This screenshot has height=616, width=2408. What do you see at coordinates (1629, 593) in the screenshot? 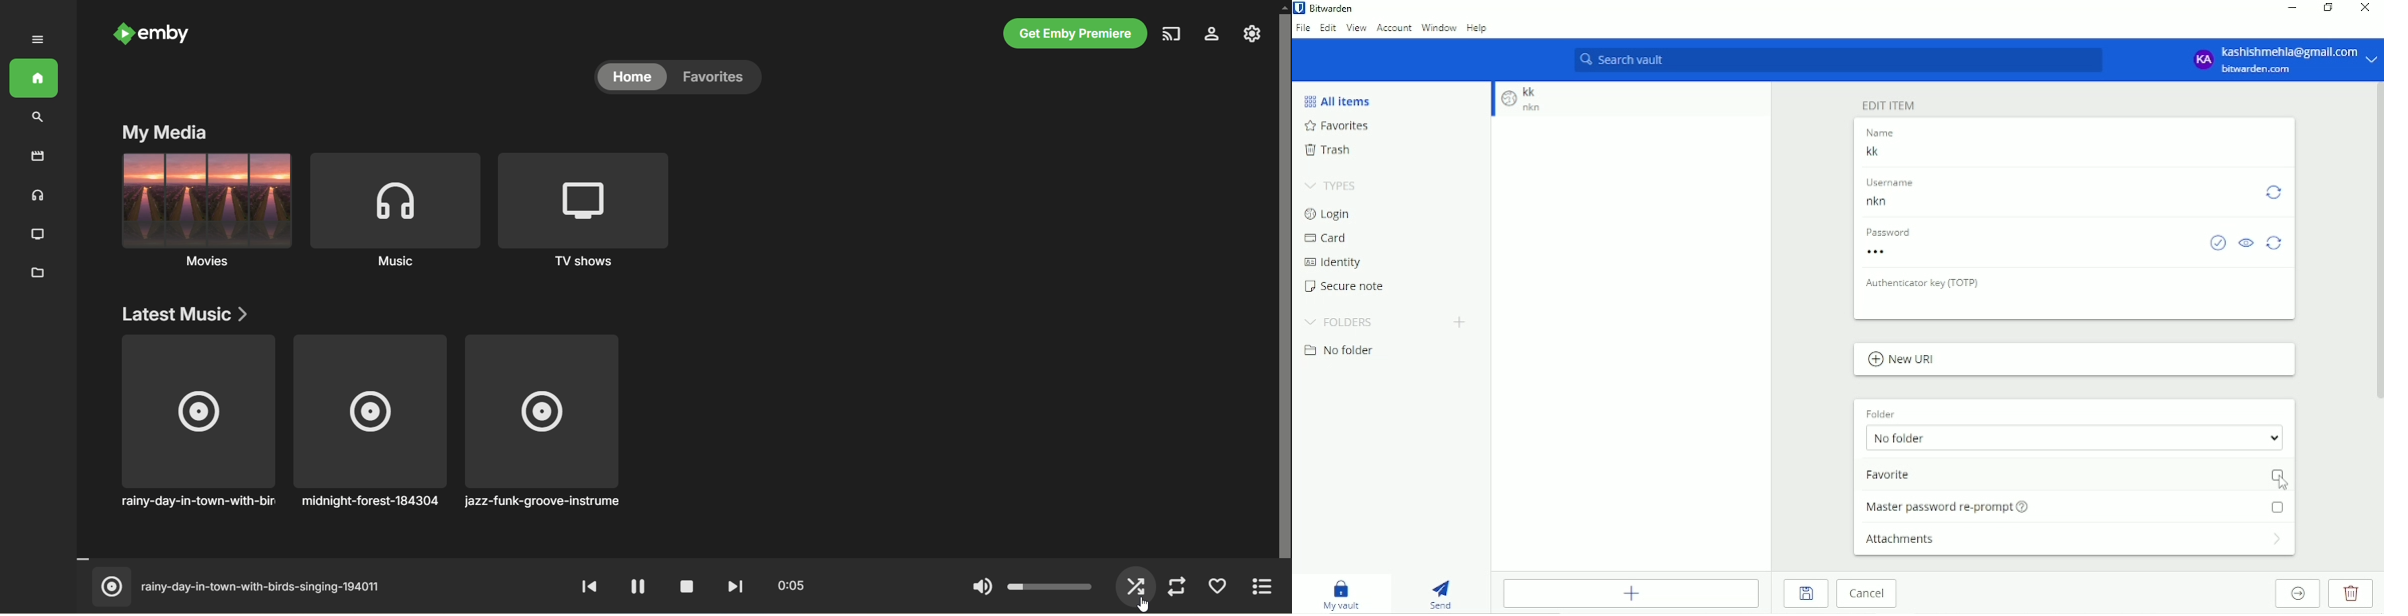
I see `Add Item` at bounding box center [1629, 593].